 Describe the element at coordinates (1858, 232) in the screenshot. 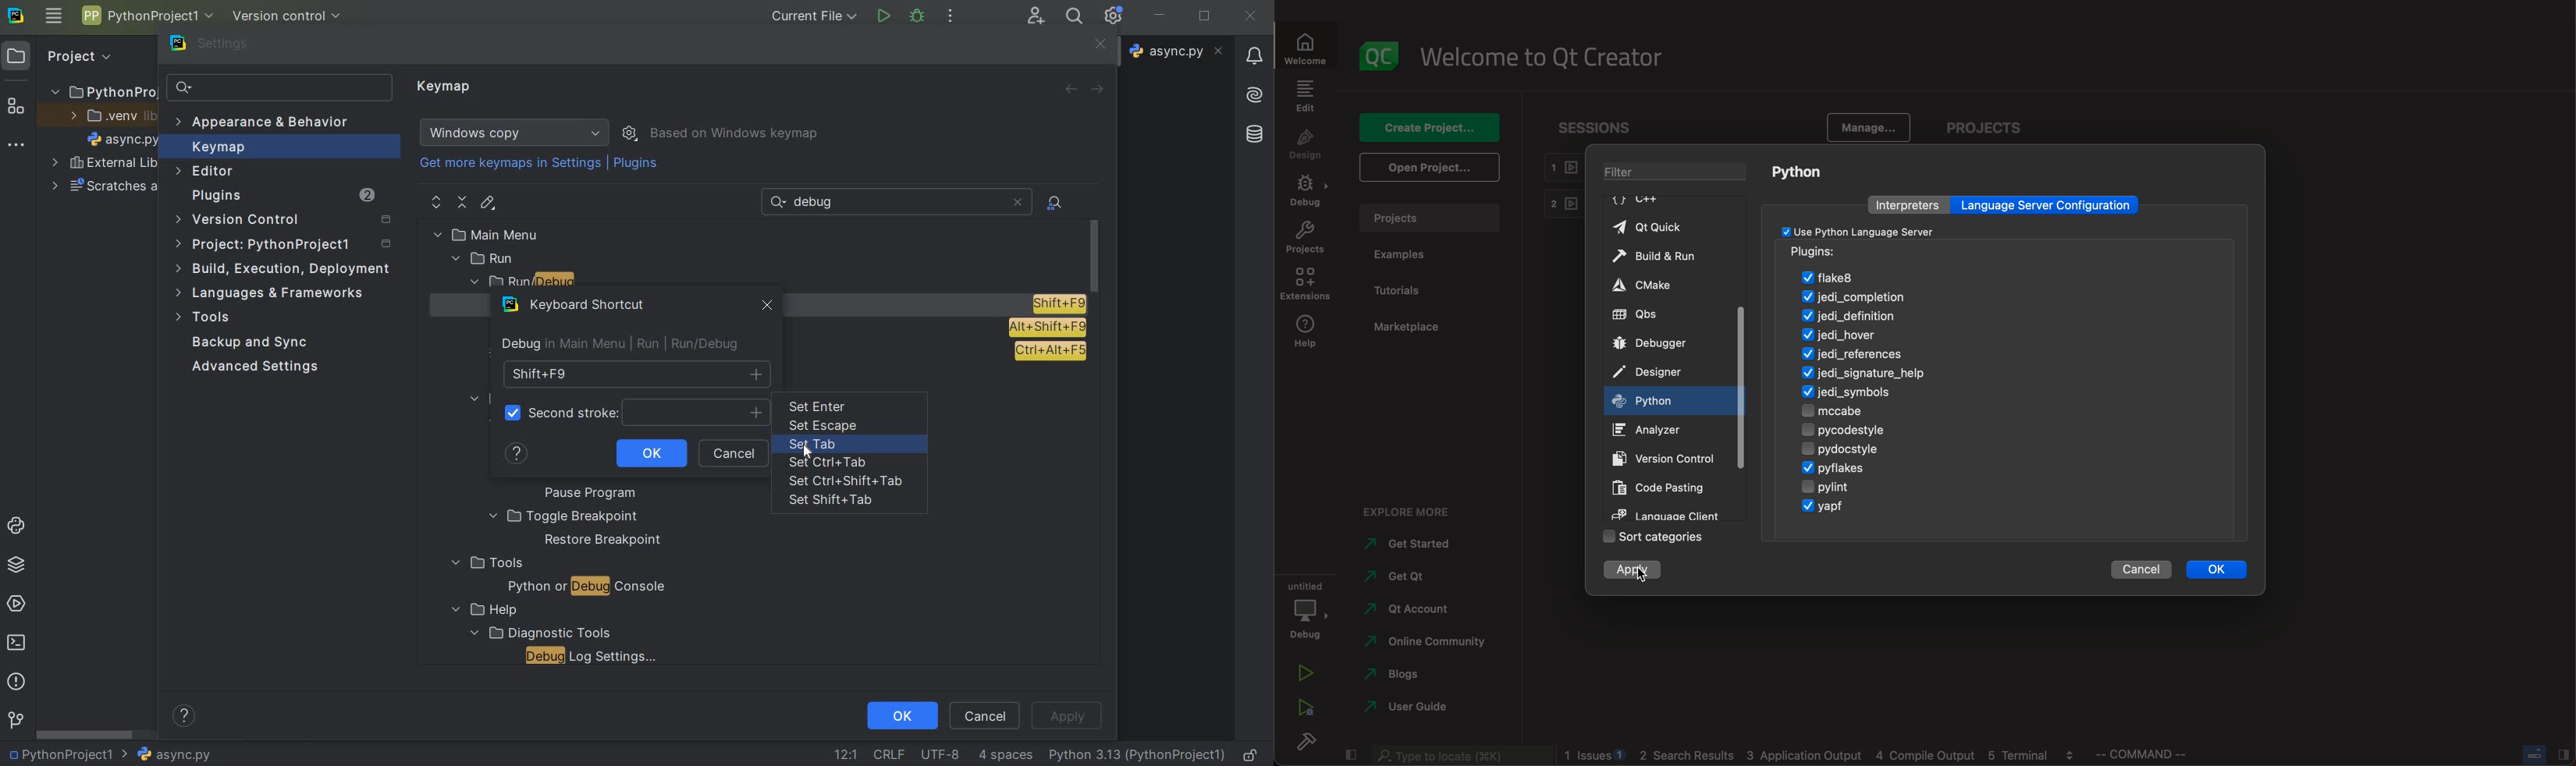

I see `checkbox` at that location.